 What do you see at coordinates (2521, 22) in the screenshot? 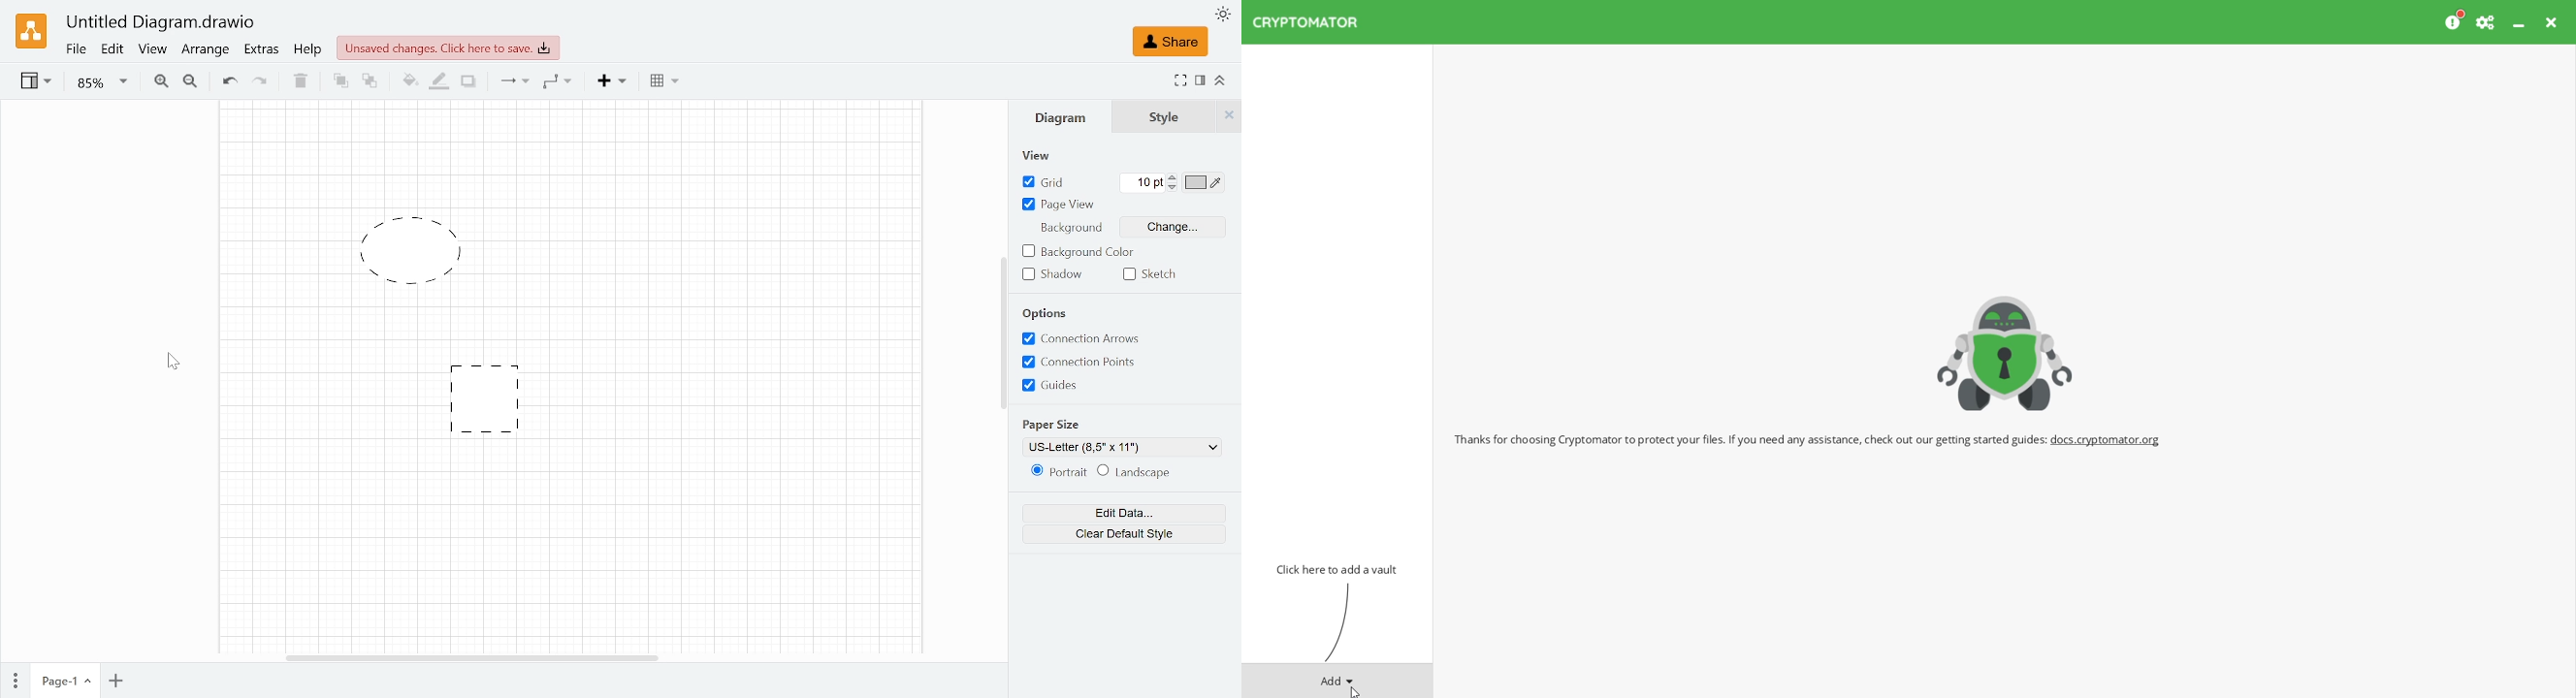
I see `Minimize` at bounding box center [2521, 22].